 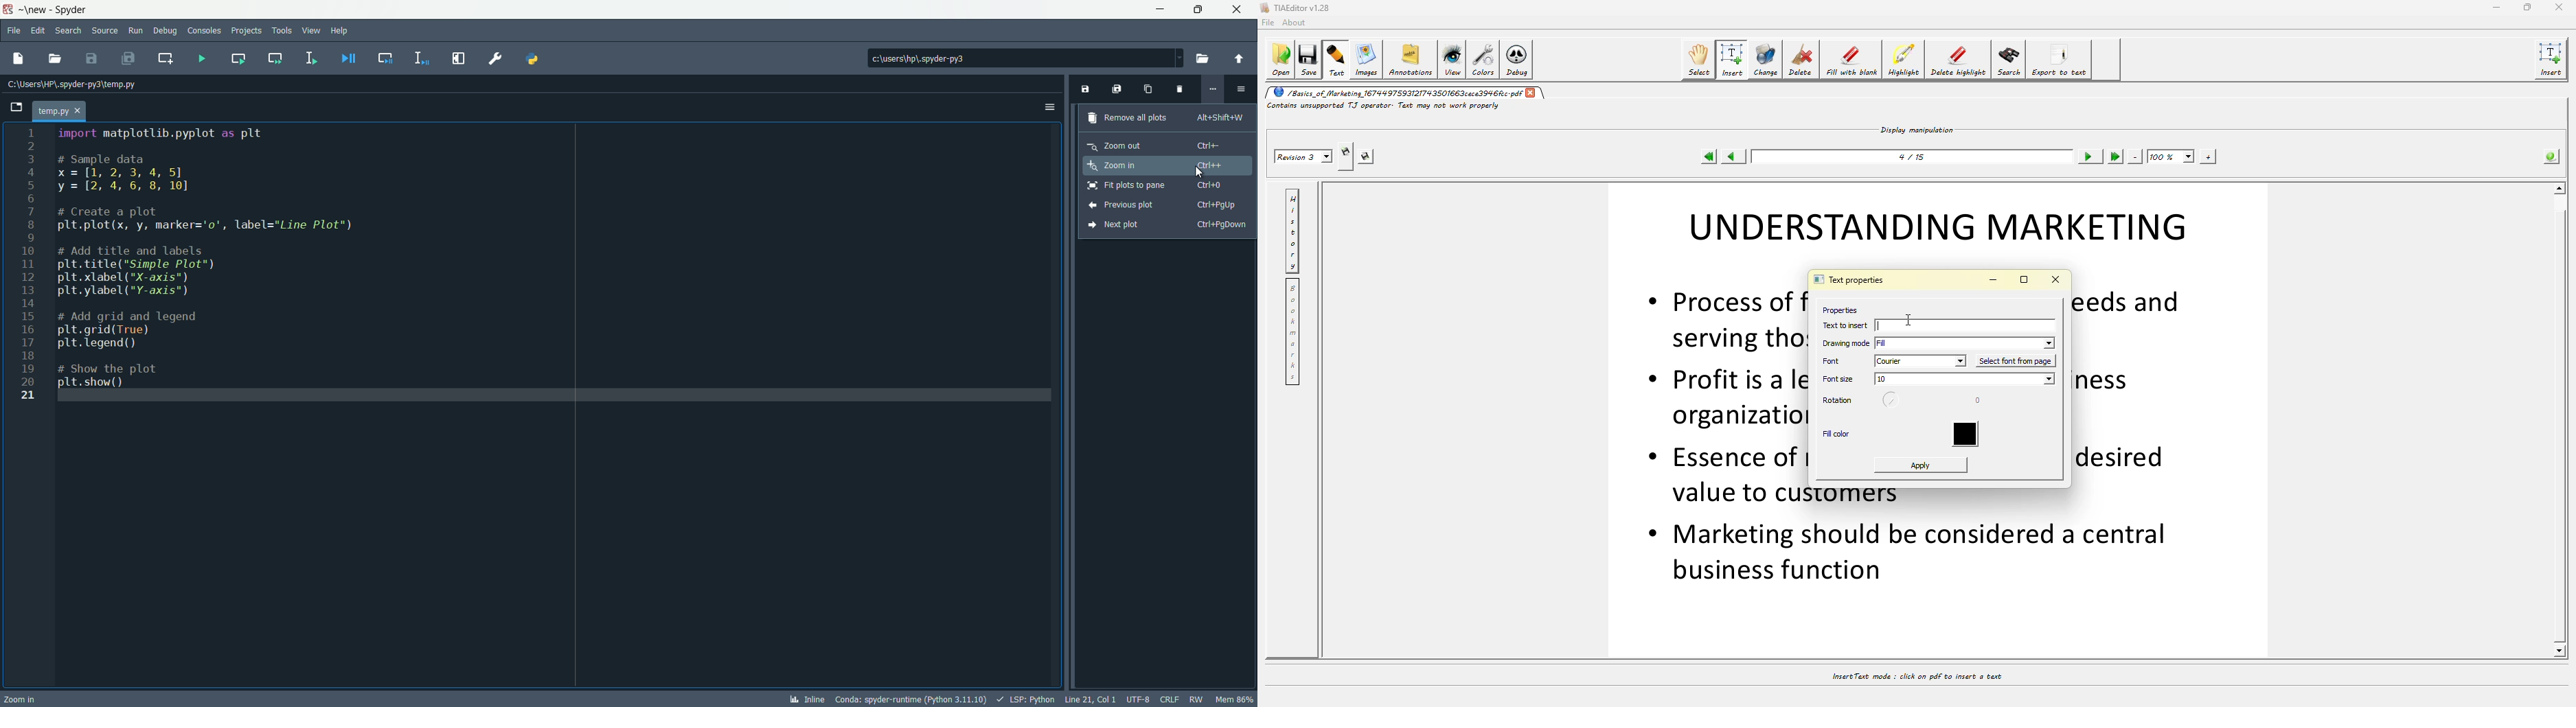 What do you see at coordinates (458, 58) in the screenshot?
I see `maximize current pane` at bounding box center [458, 58].